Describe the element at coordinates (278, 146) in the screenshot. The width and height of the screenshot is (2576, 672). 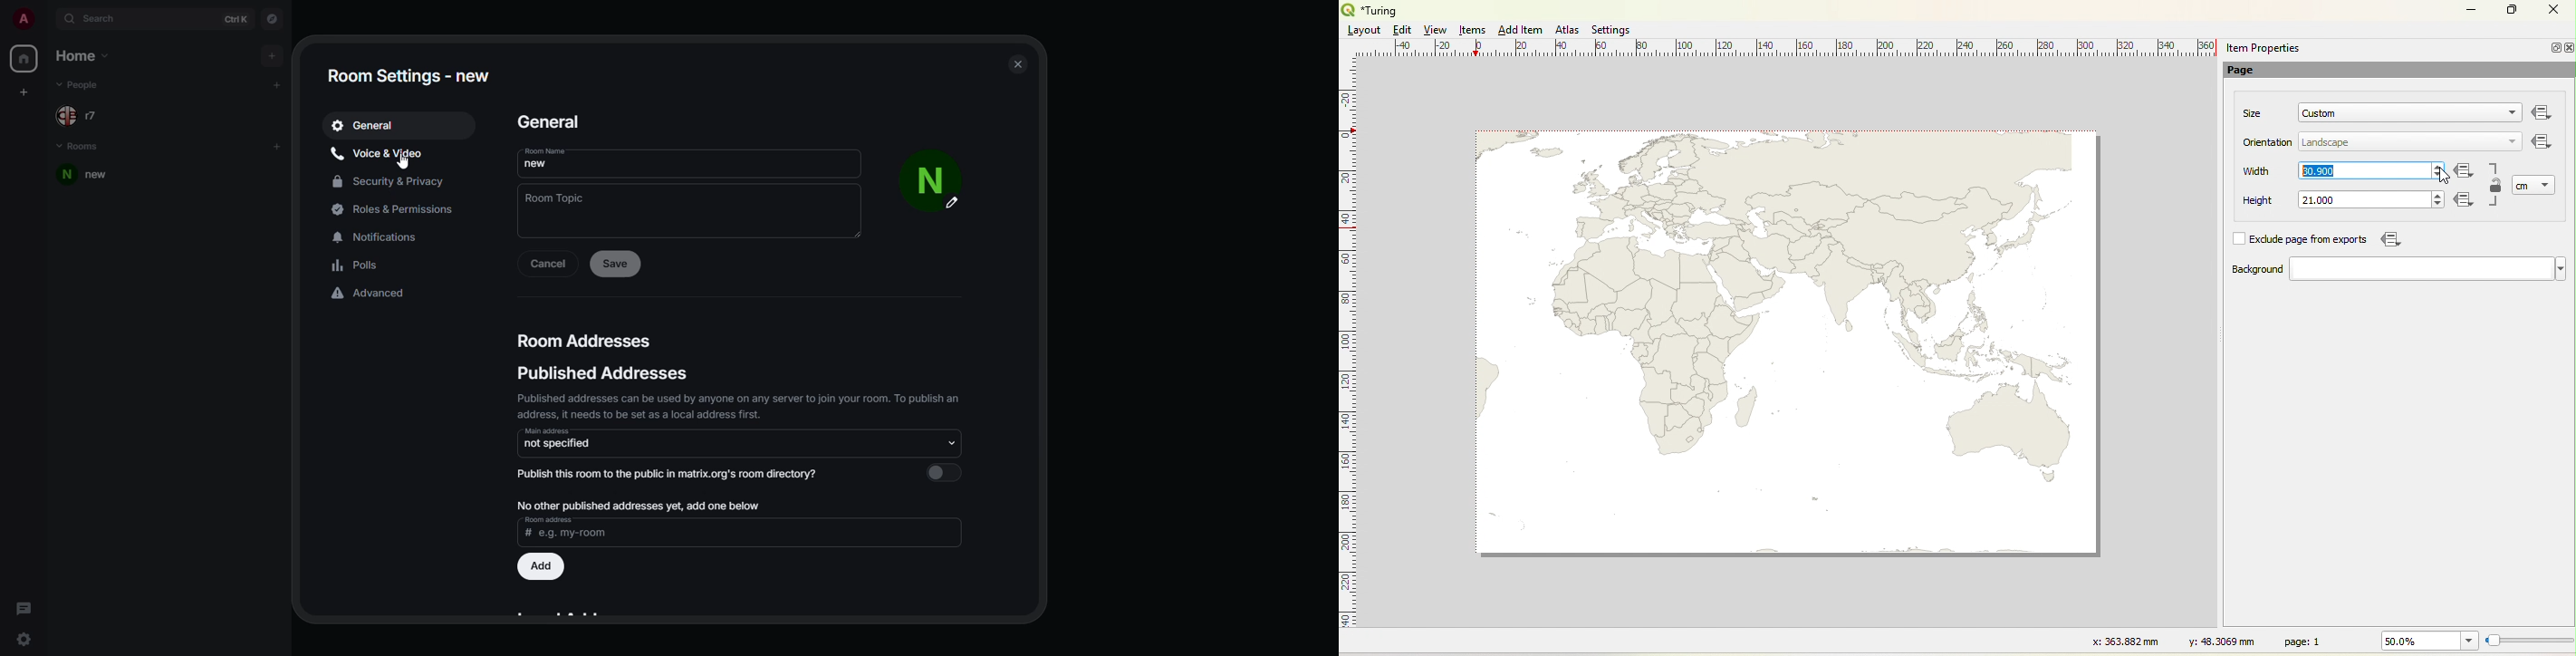
I see `add` at that location.